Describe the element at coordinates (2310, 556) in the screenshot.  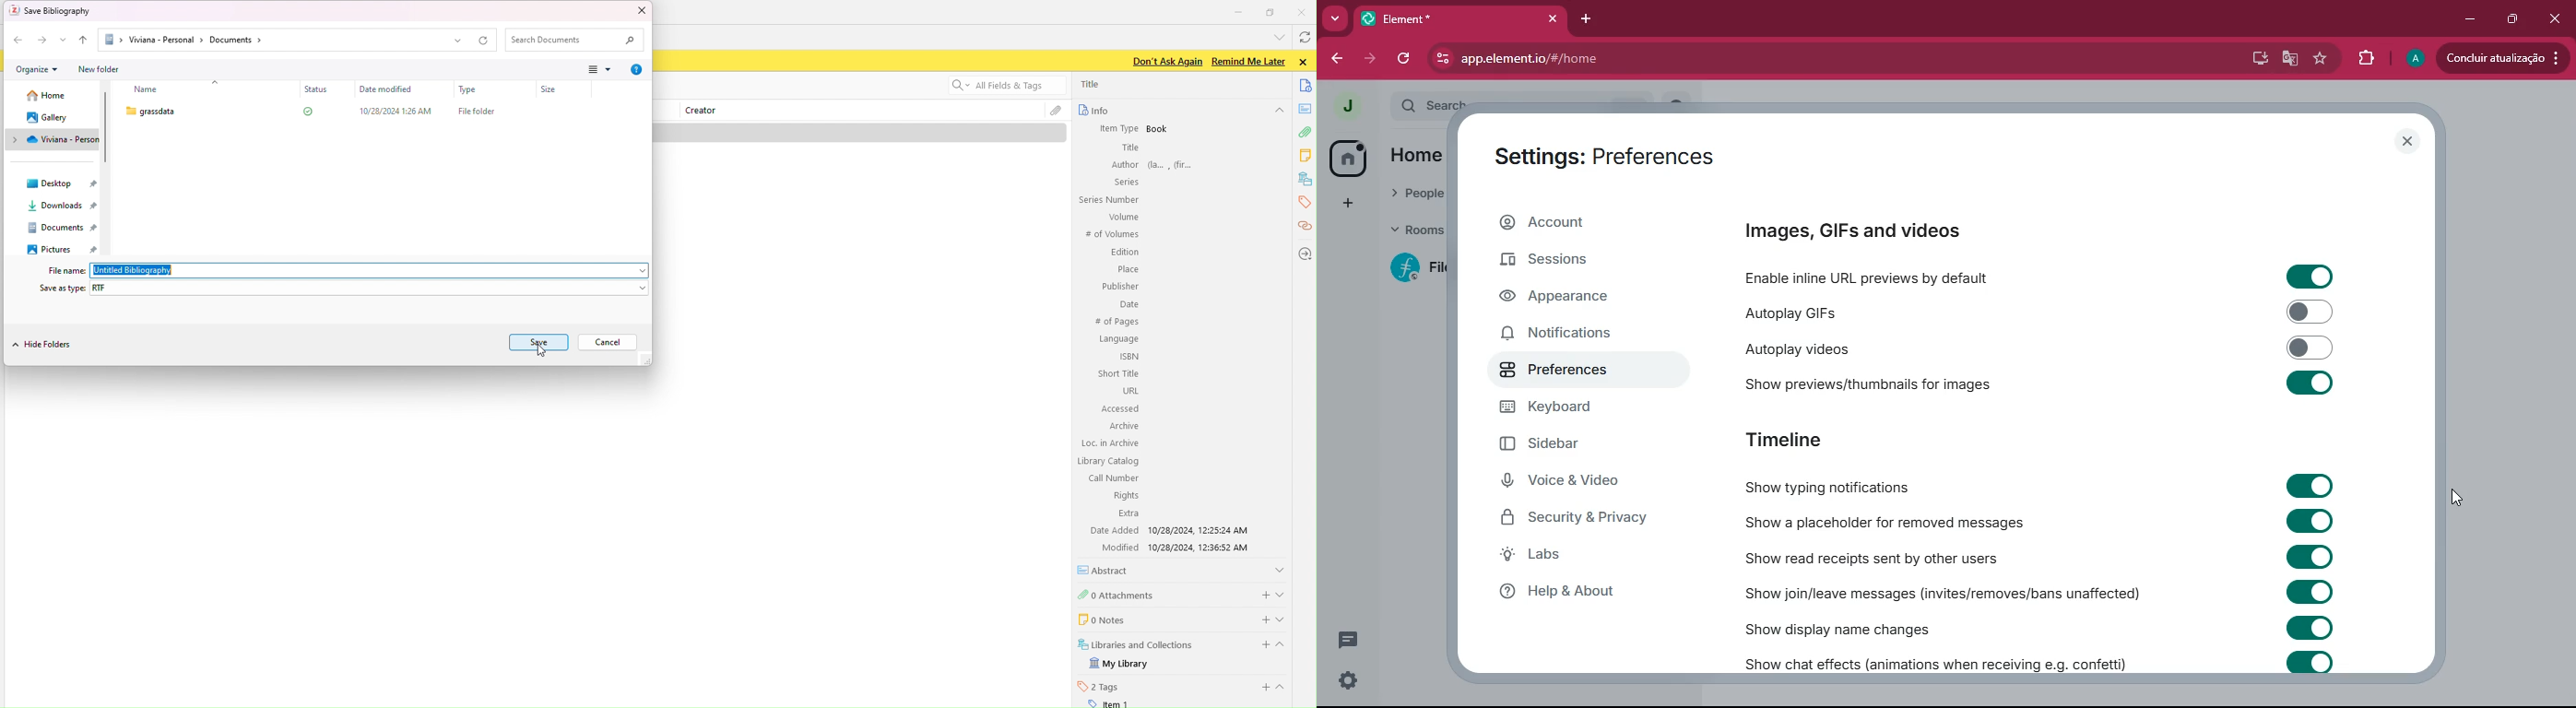
I see `toggle on/off` at that location.